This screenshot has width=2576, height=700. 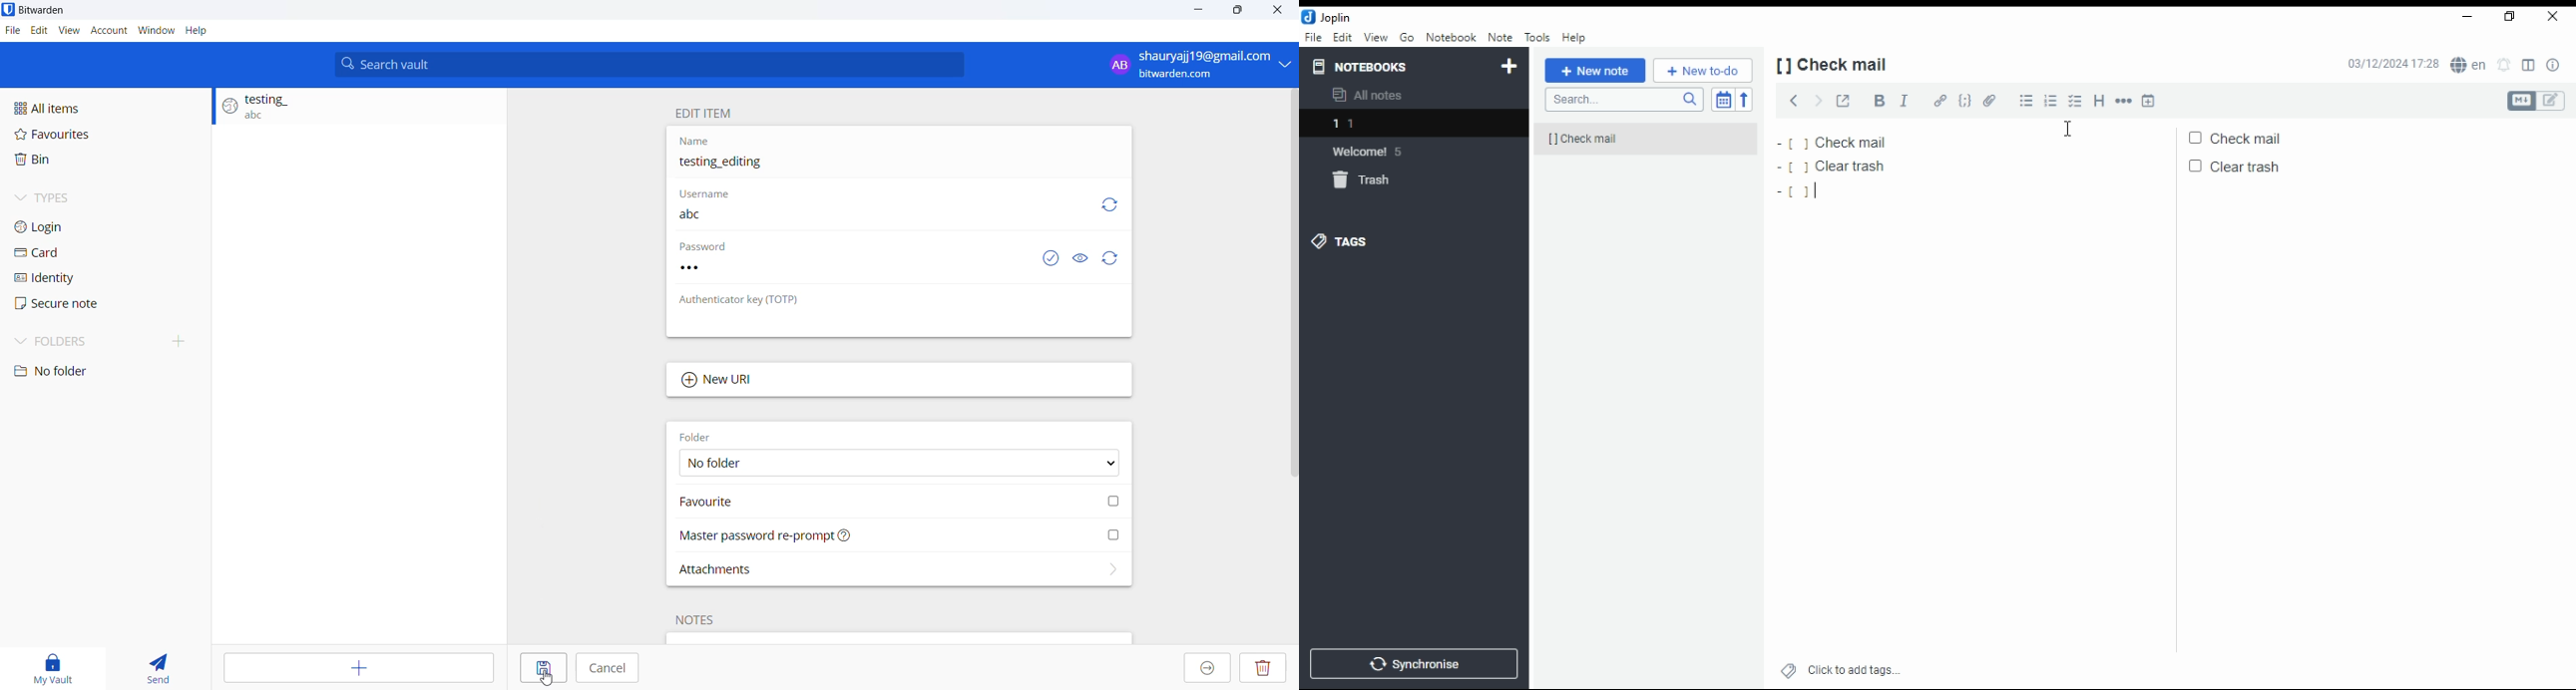 What do you see at coordinates (2049, 102) in the screenshot?
I see `numbered list` at bounding box center [2049, 102].